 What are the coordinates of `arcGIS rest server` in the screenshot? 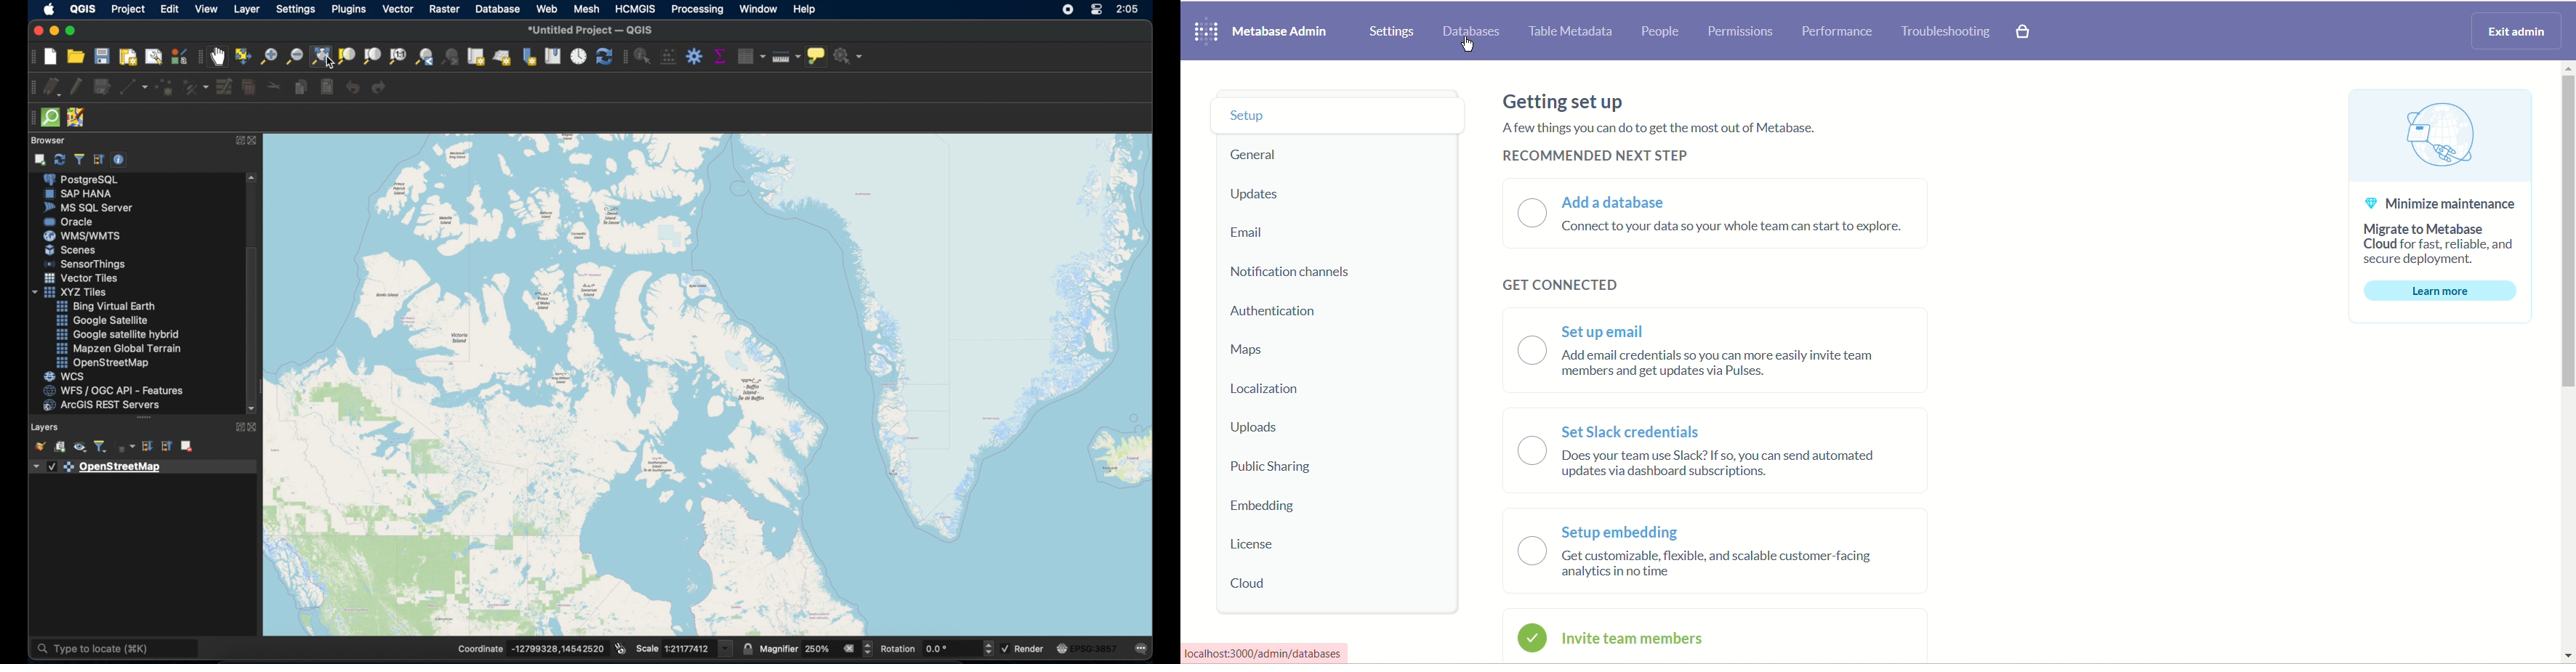 It's located at (101, 405).